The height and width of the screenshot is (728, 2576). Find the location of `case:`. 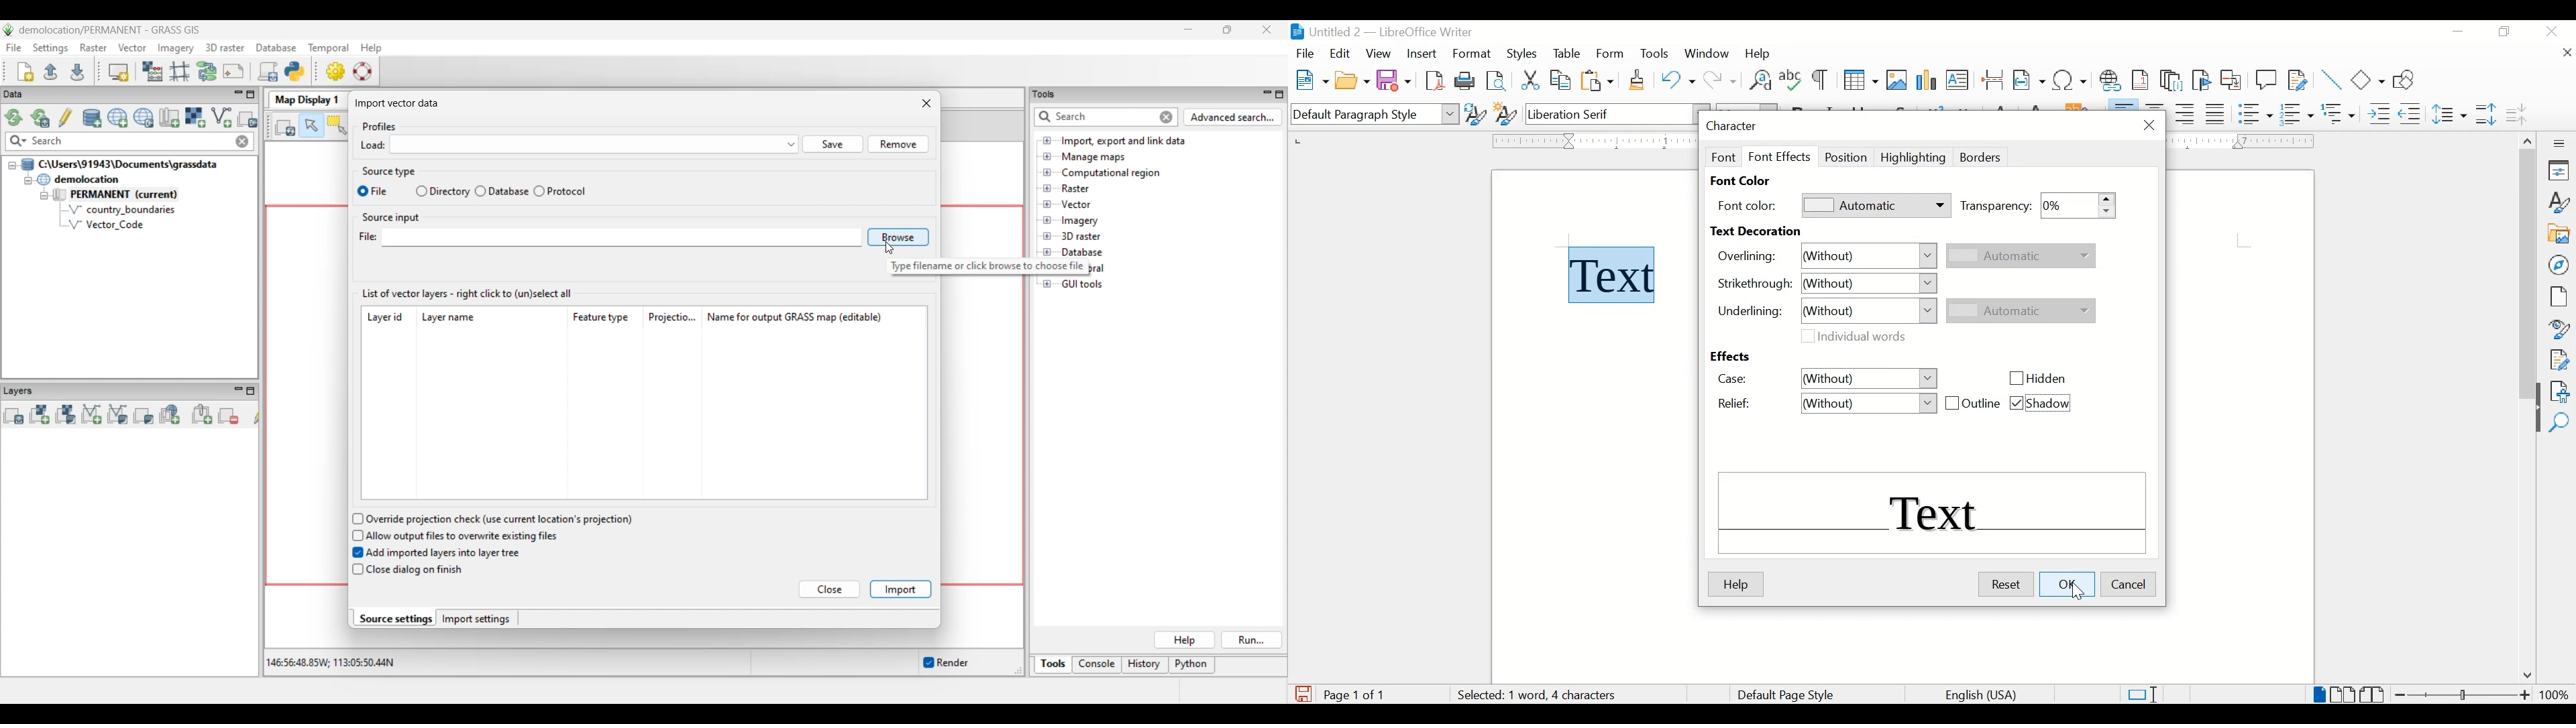

case: is located at coordinates (1733, 379).